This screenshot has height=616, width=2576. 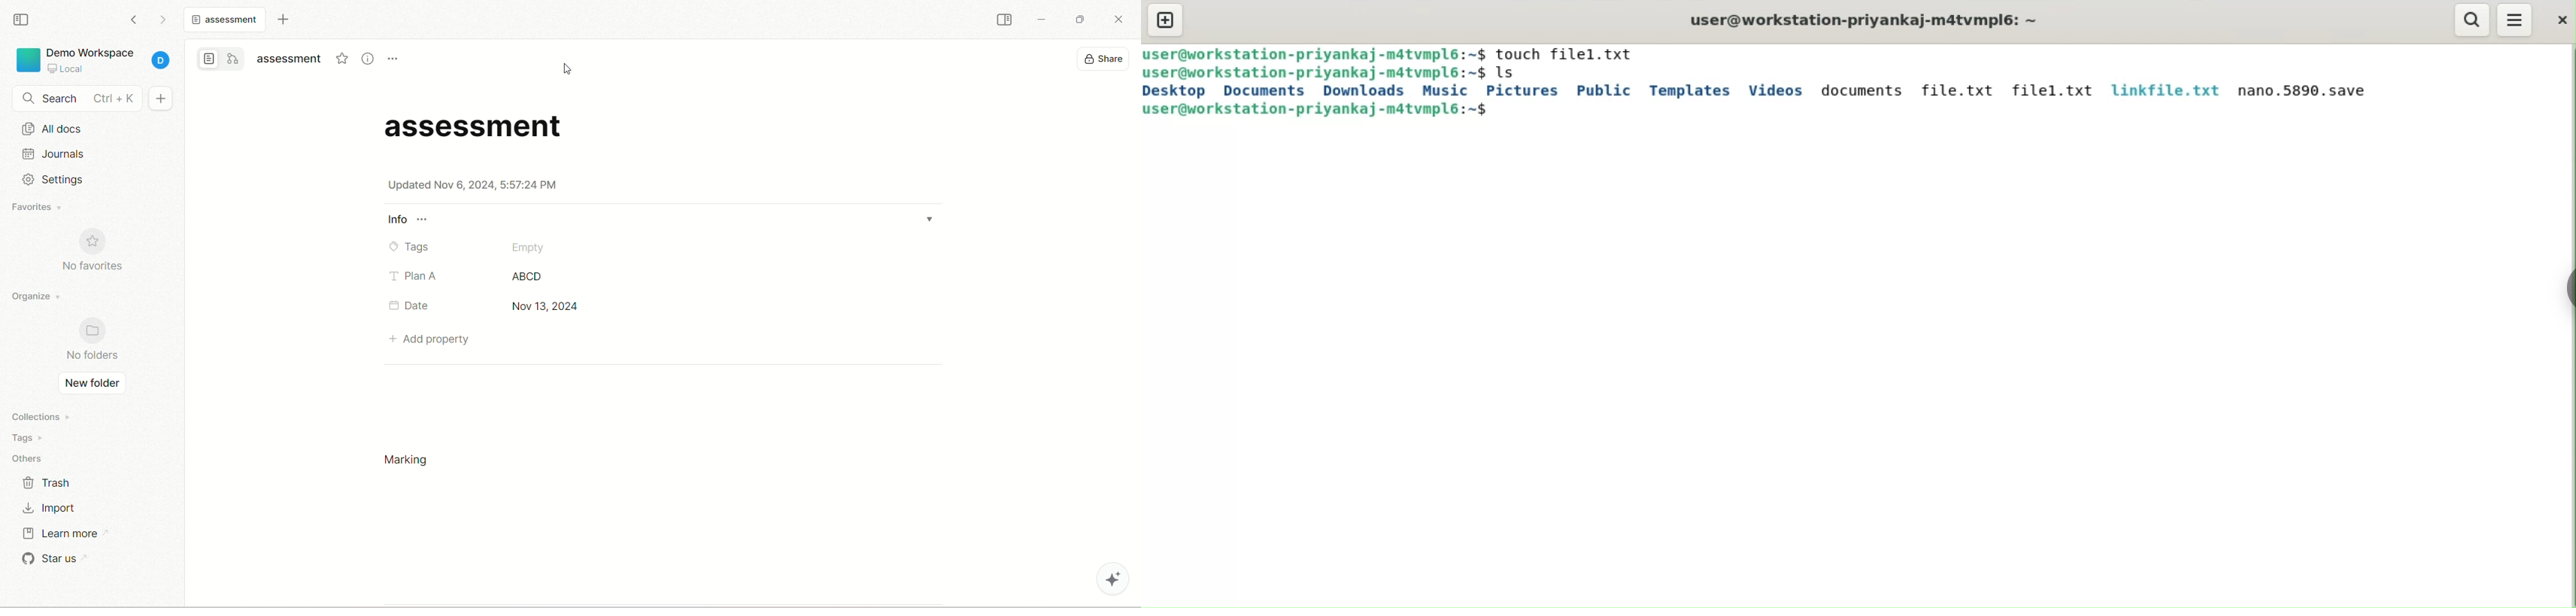 I want to click on ser@workstation-priyankaj-matvmpl6:~$ | |, so click(x=1317, y=109).